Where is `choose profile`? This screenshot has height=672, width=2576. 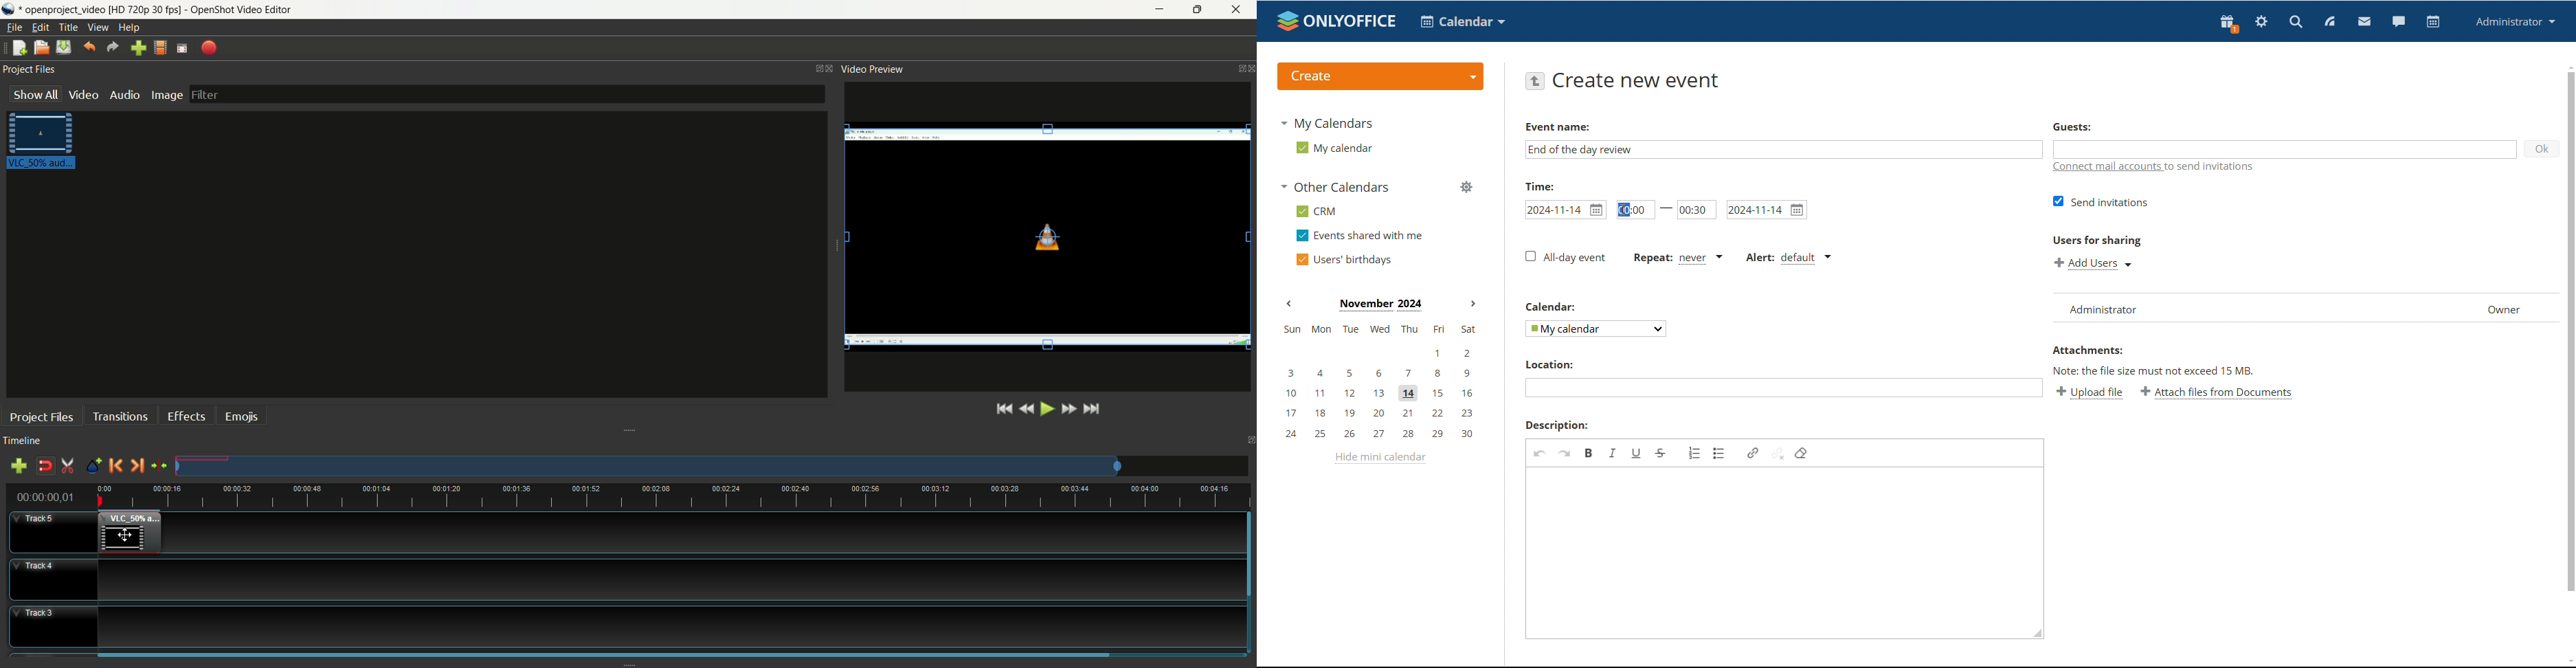
choose profile is located at coordinates (160, 48).